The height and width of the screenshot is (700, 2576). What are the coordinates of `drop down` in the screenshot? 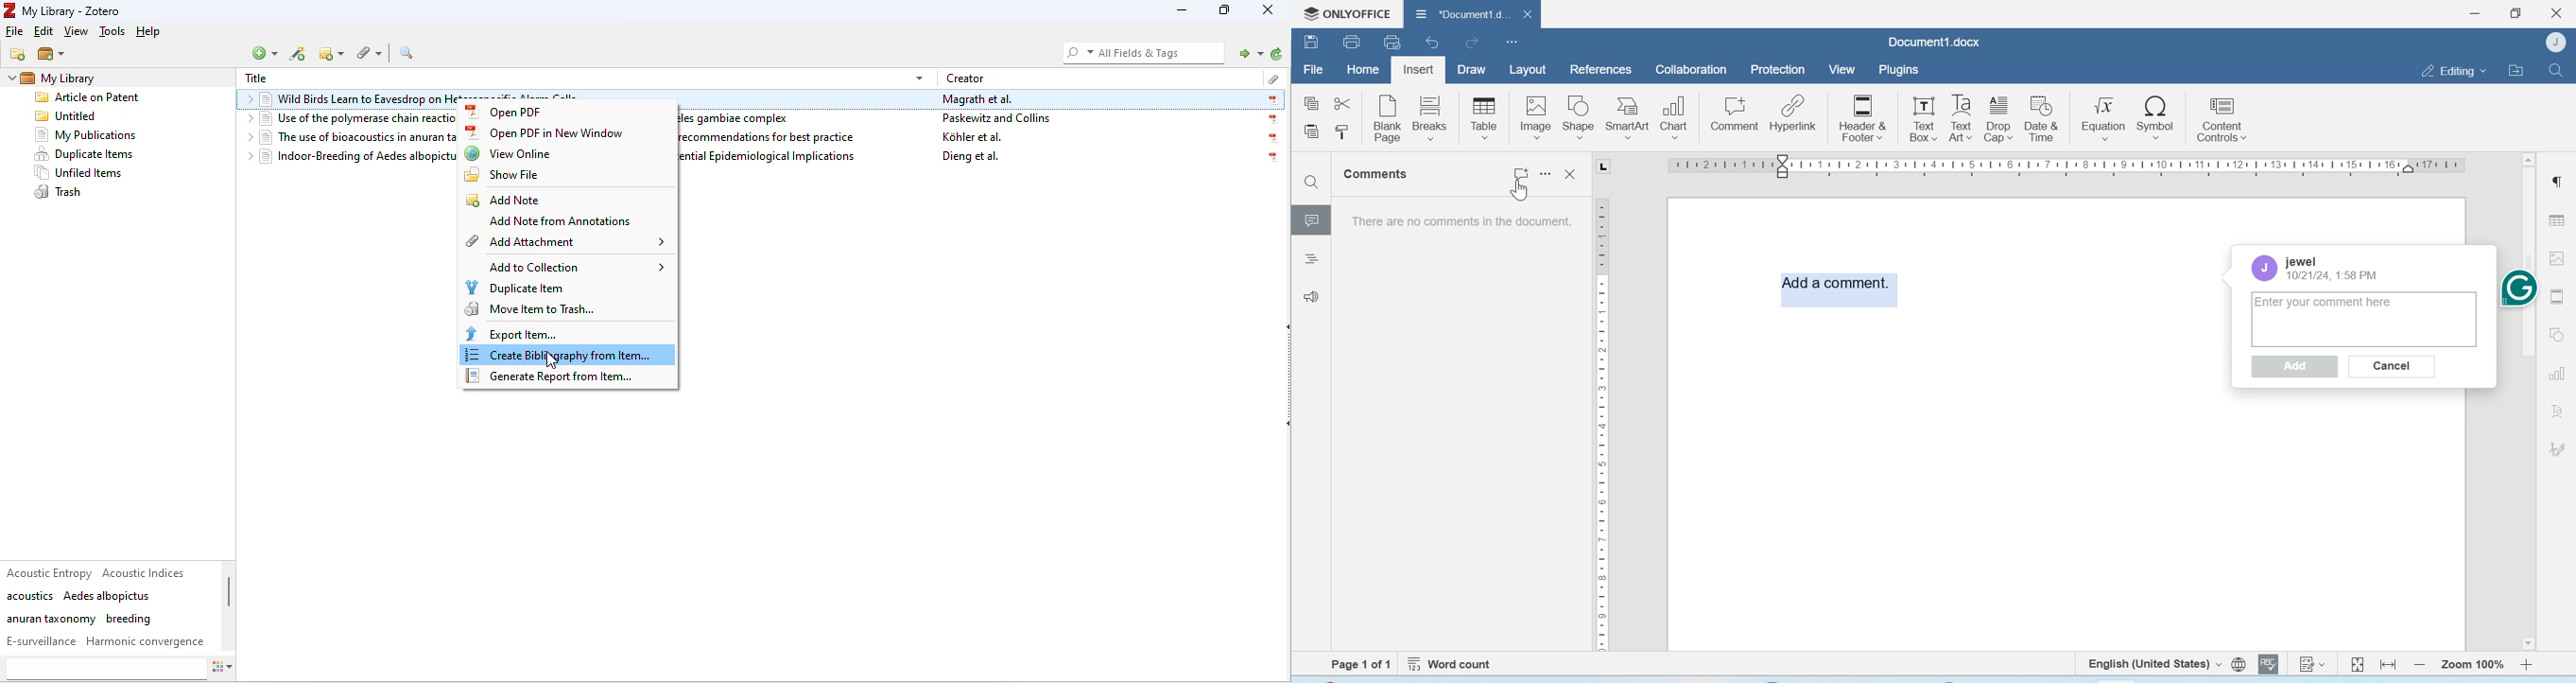 It's located at (246, 136).